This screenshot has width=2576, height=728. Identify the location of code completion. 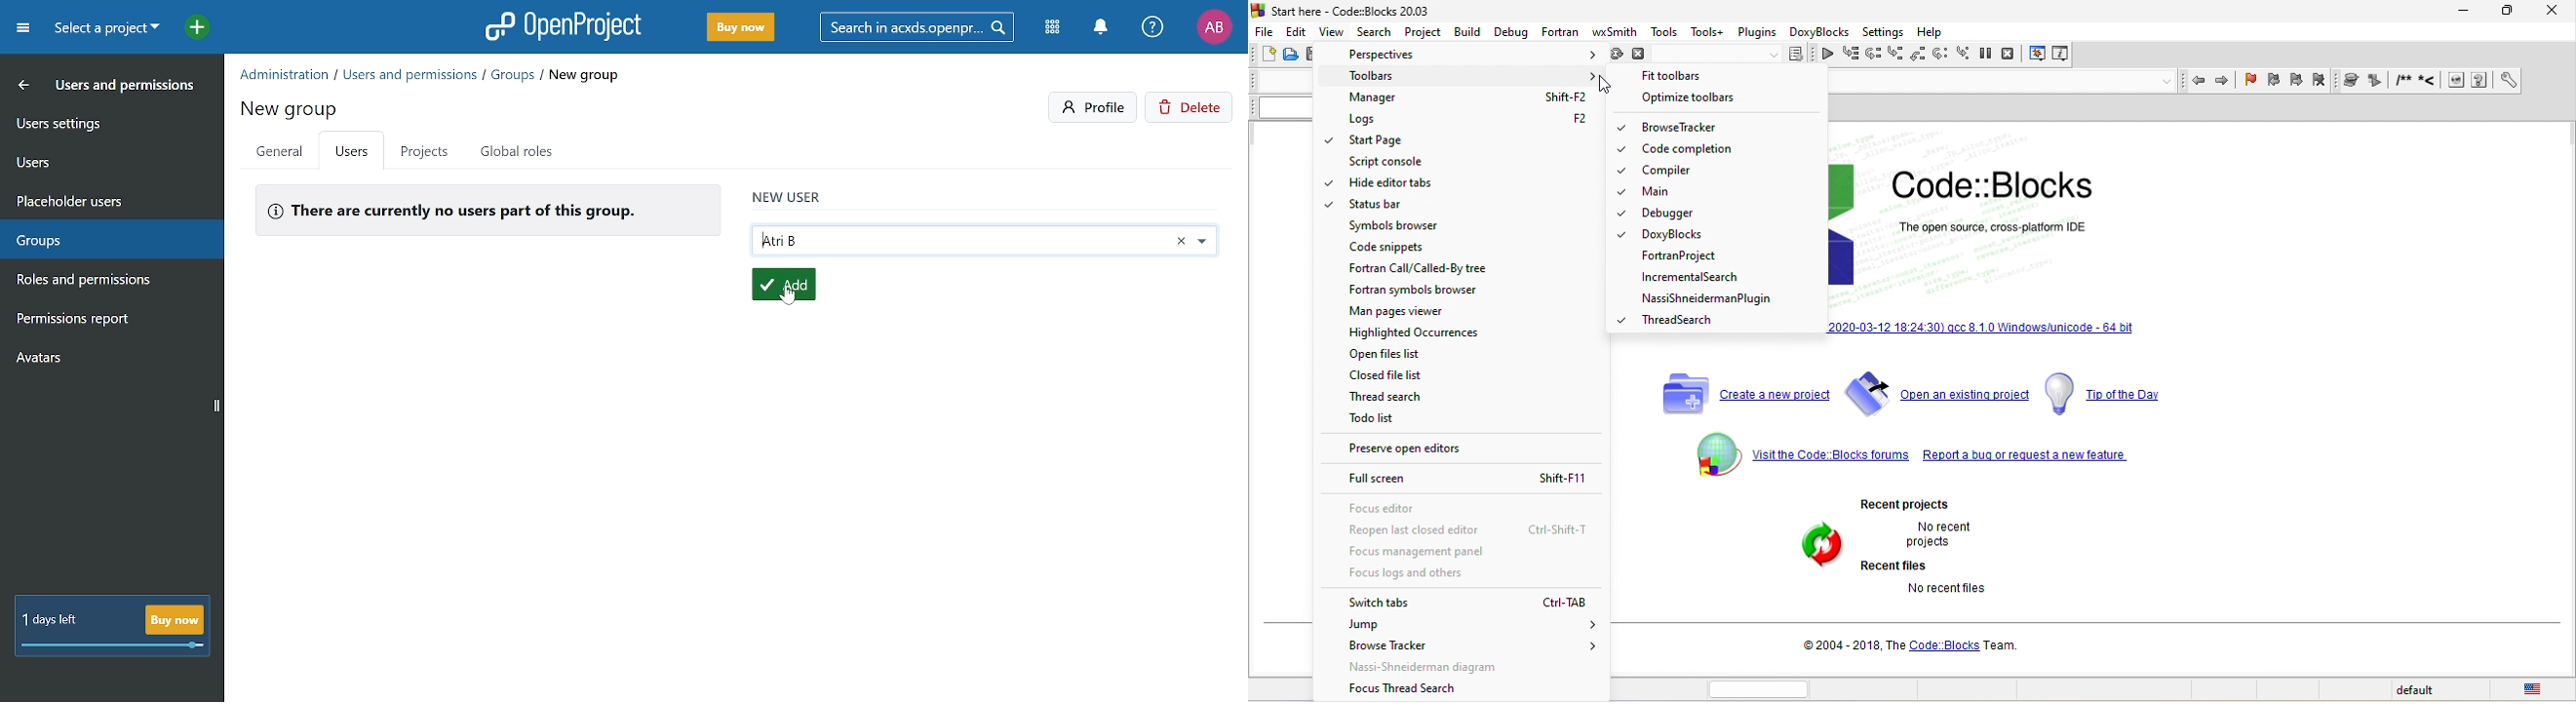
(1676, 151).